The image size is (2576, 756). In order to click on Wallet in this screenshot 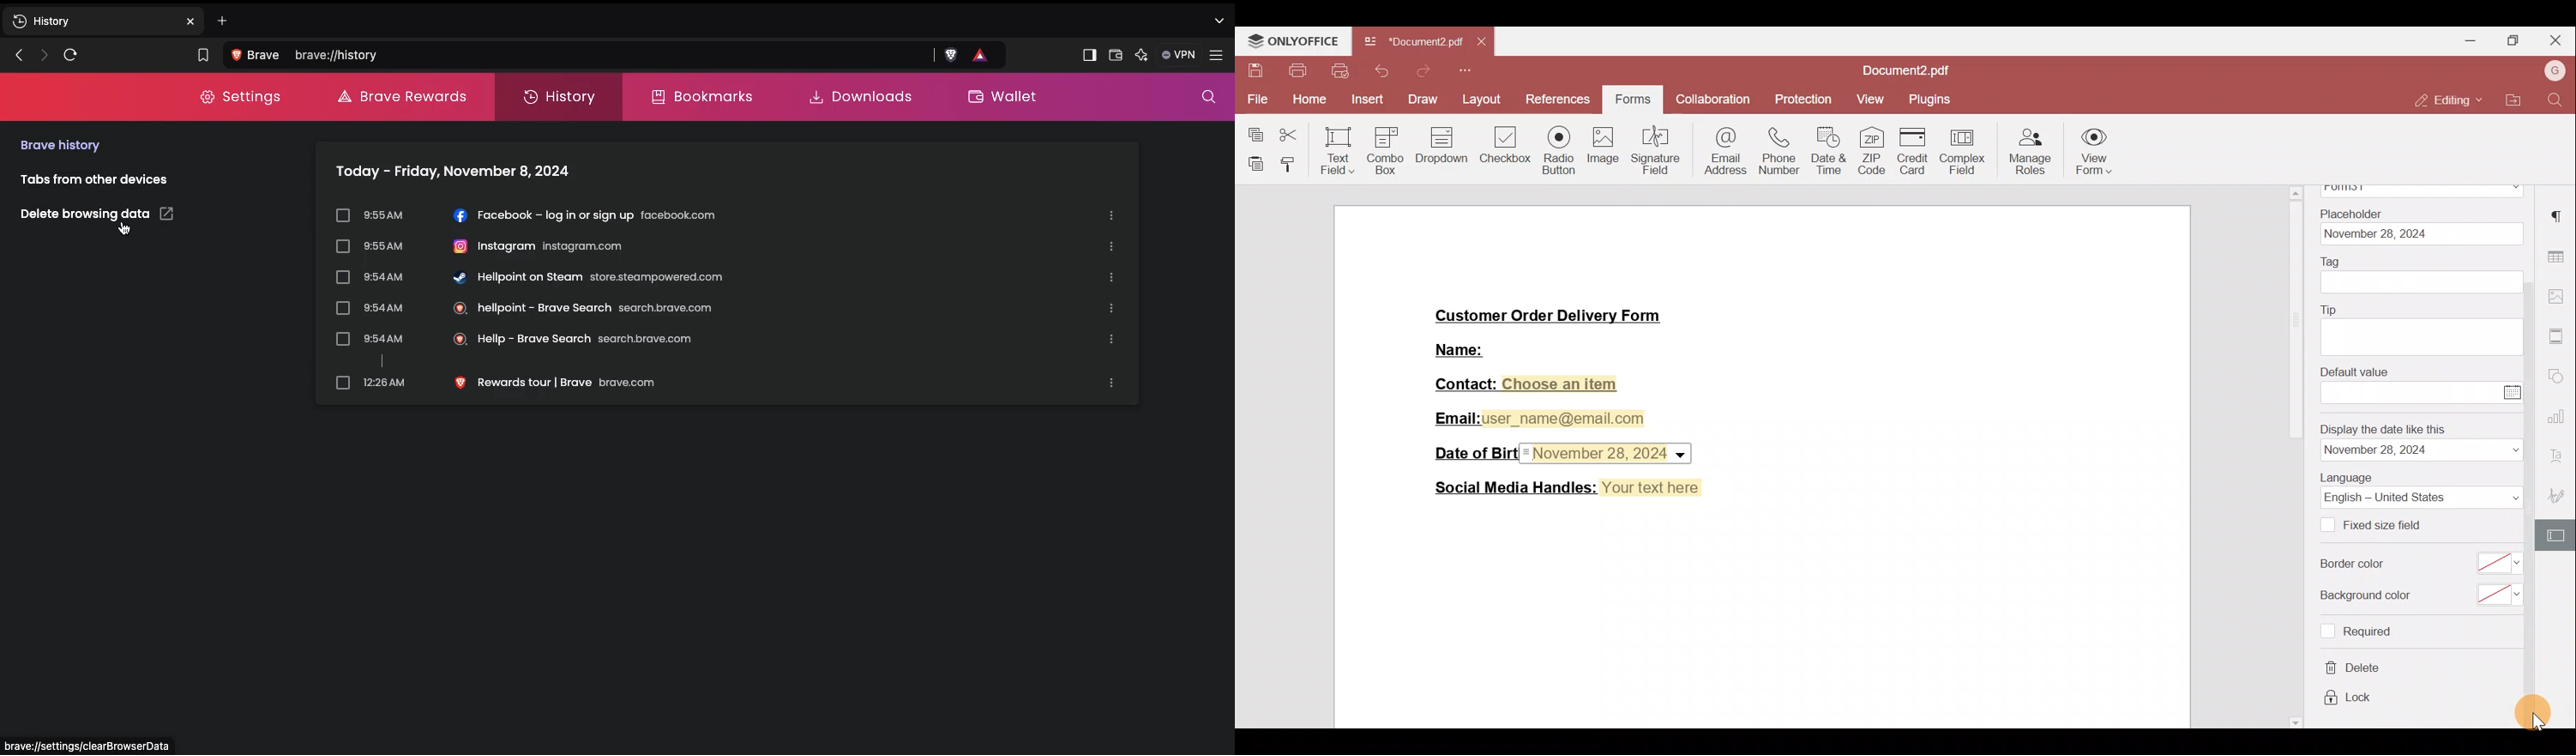, I will do `click(1001, 98)`.